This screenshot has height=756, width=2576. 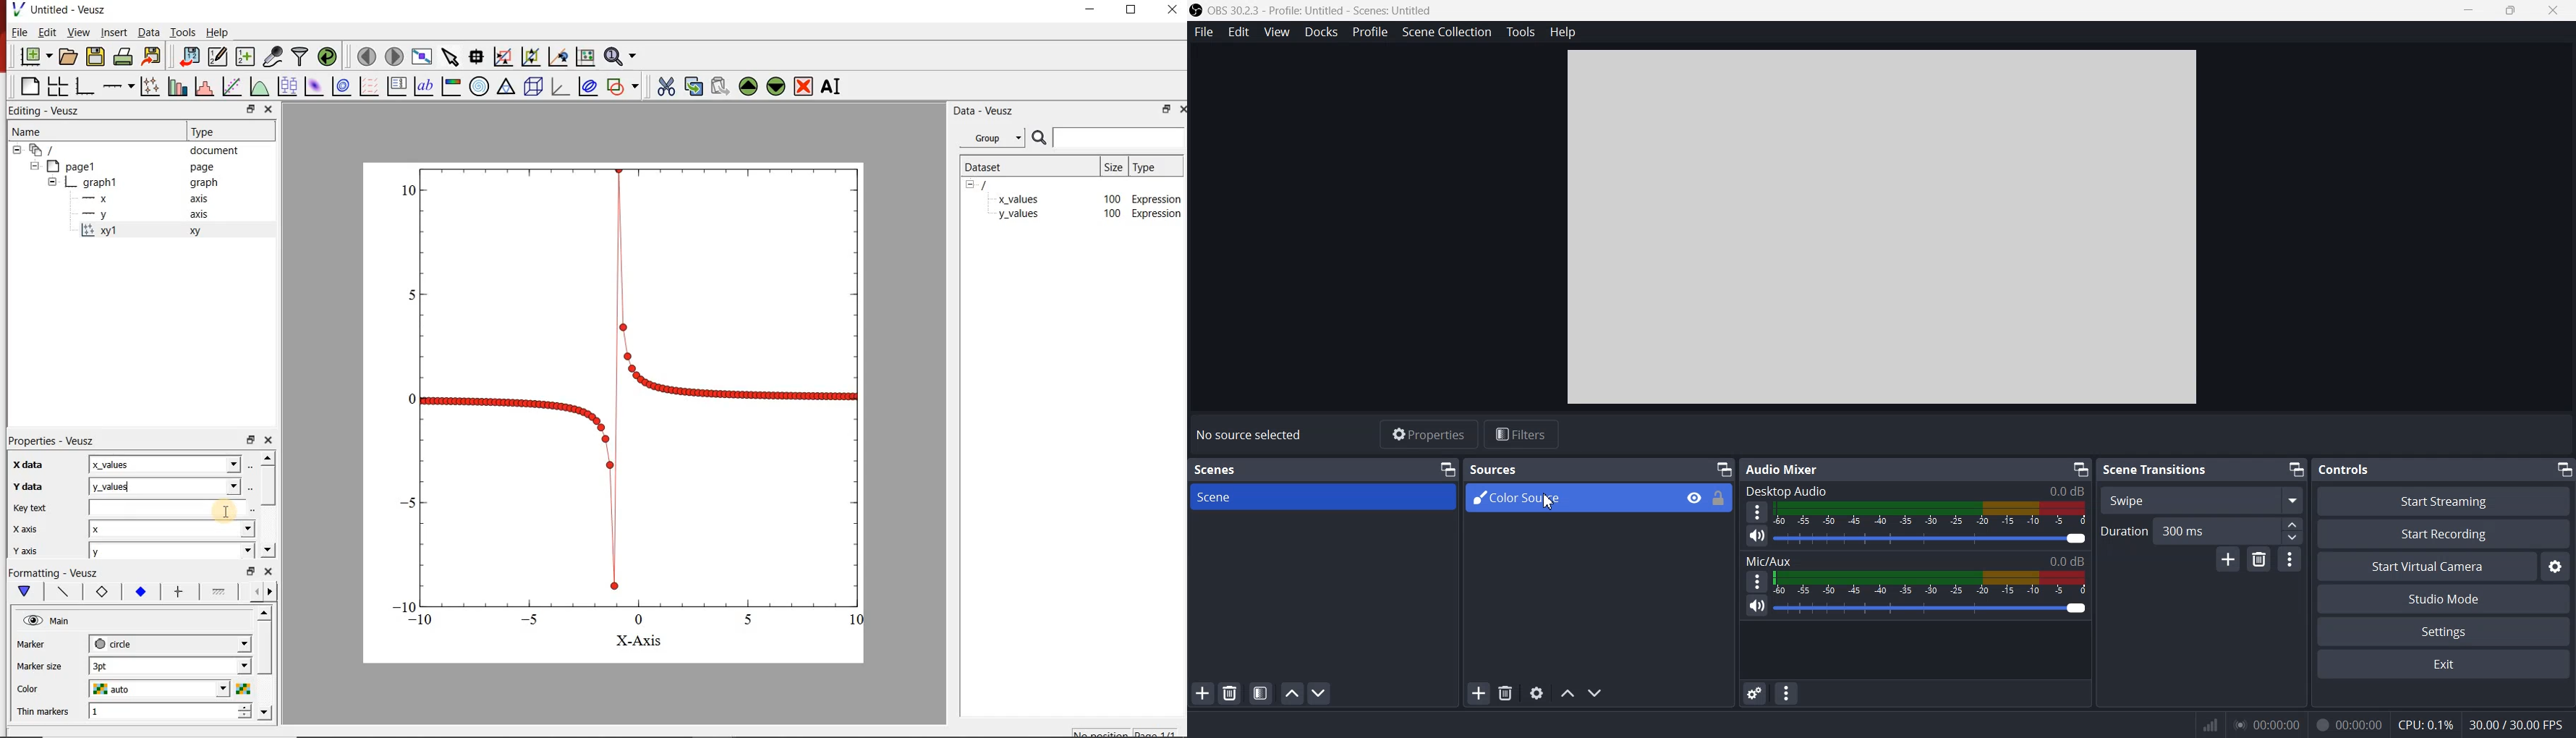 I want to click on Settings, so click(x=2444, y=631).